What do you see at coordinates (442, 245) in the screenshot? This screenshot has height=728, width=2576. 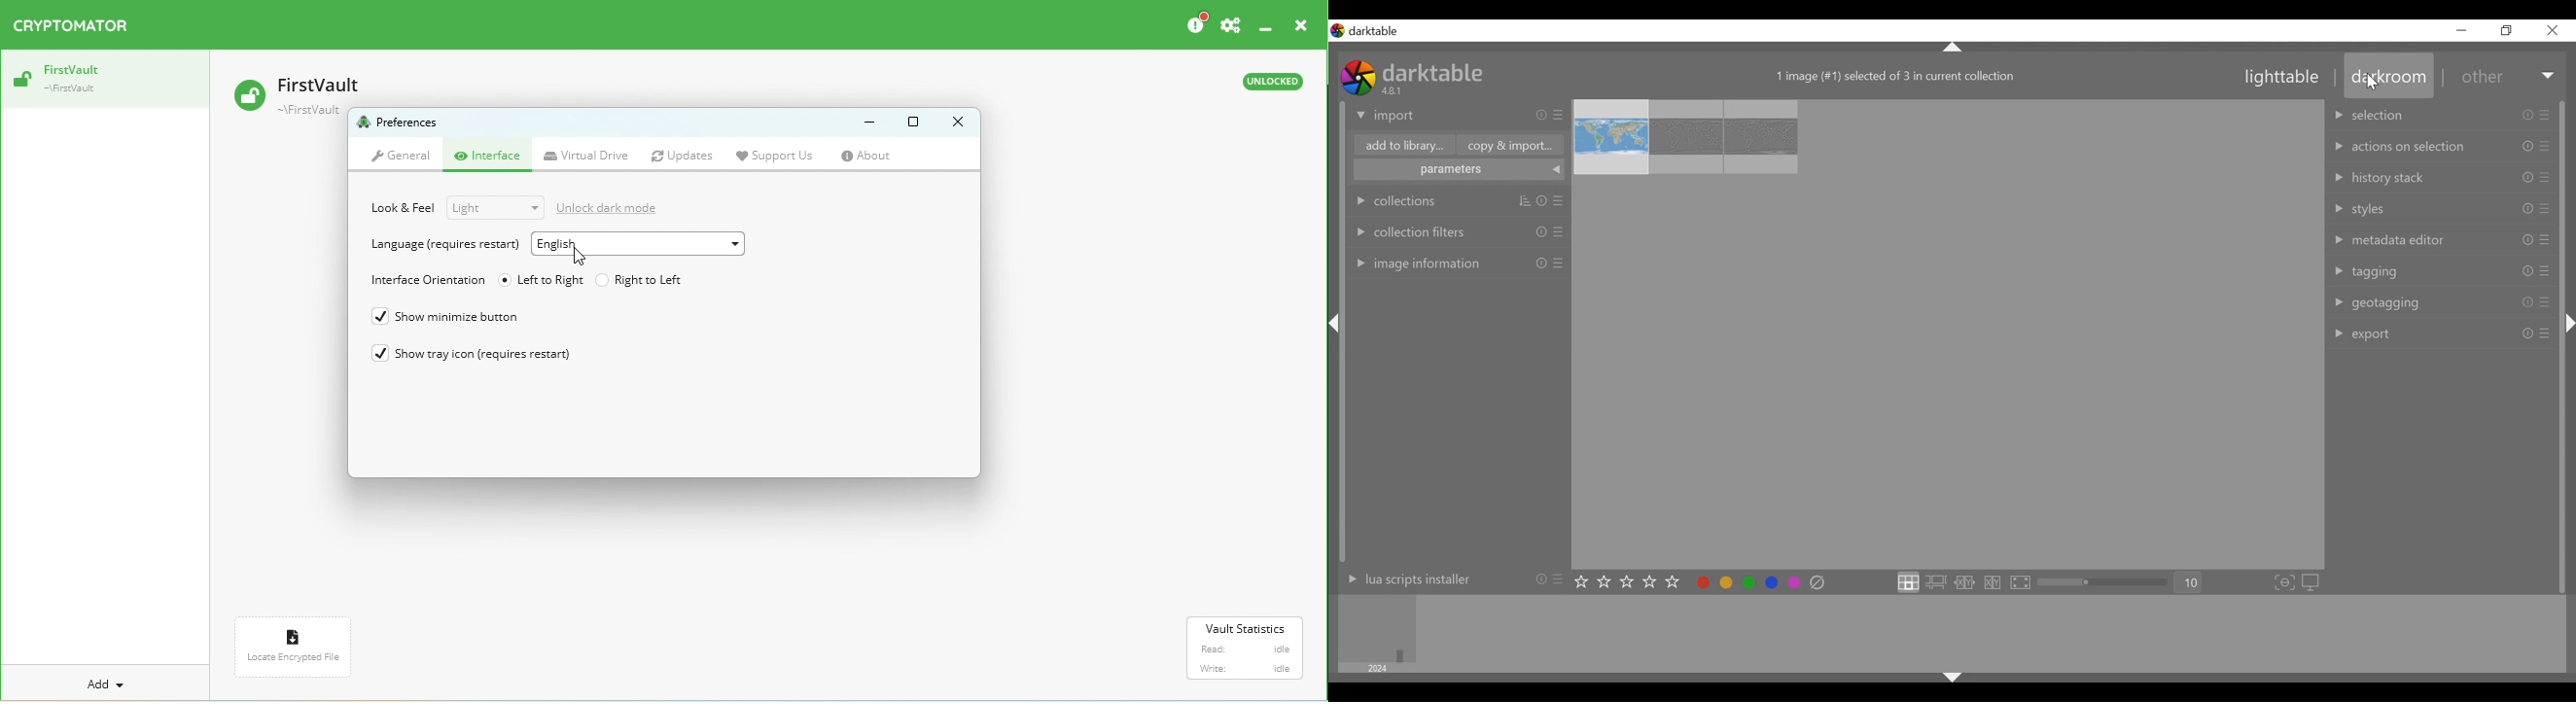 I see `Language` at bounding box center [442, 245].